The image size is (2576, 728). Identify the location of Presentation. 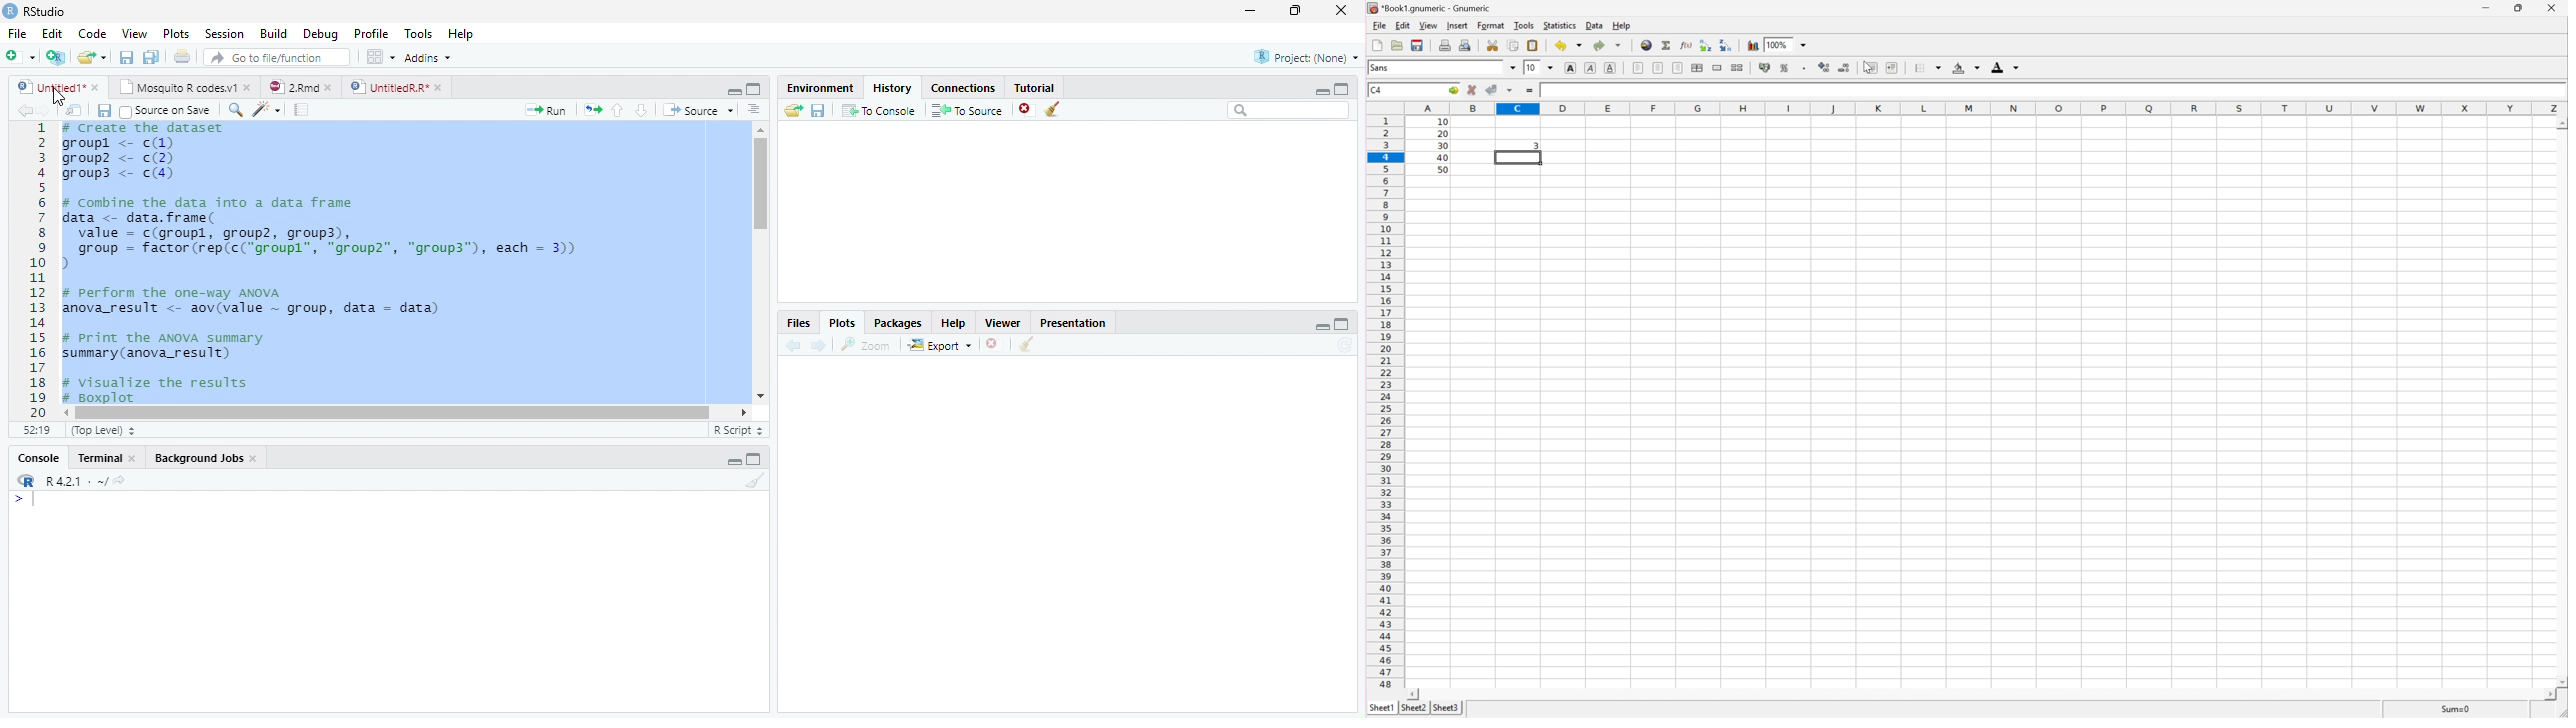
(1081, 321).